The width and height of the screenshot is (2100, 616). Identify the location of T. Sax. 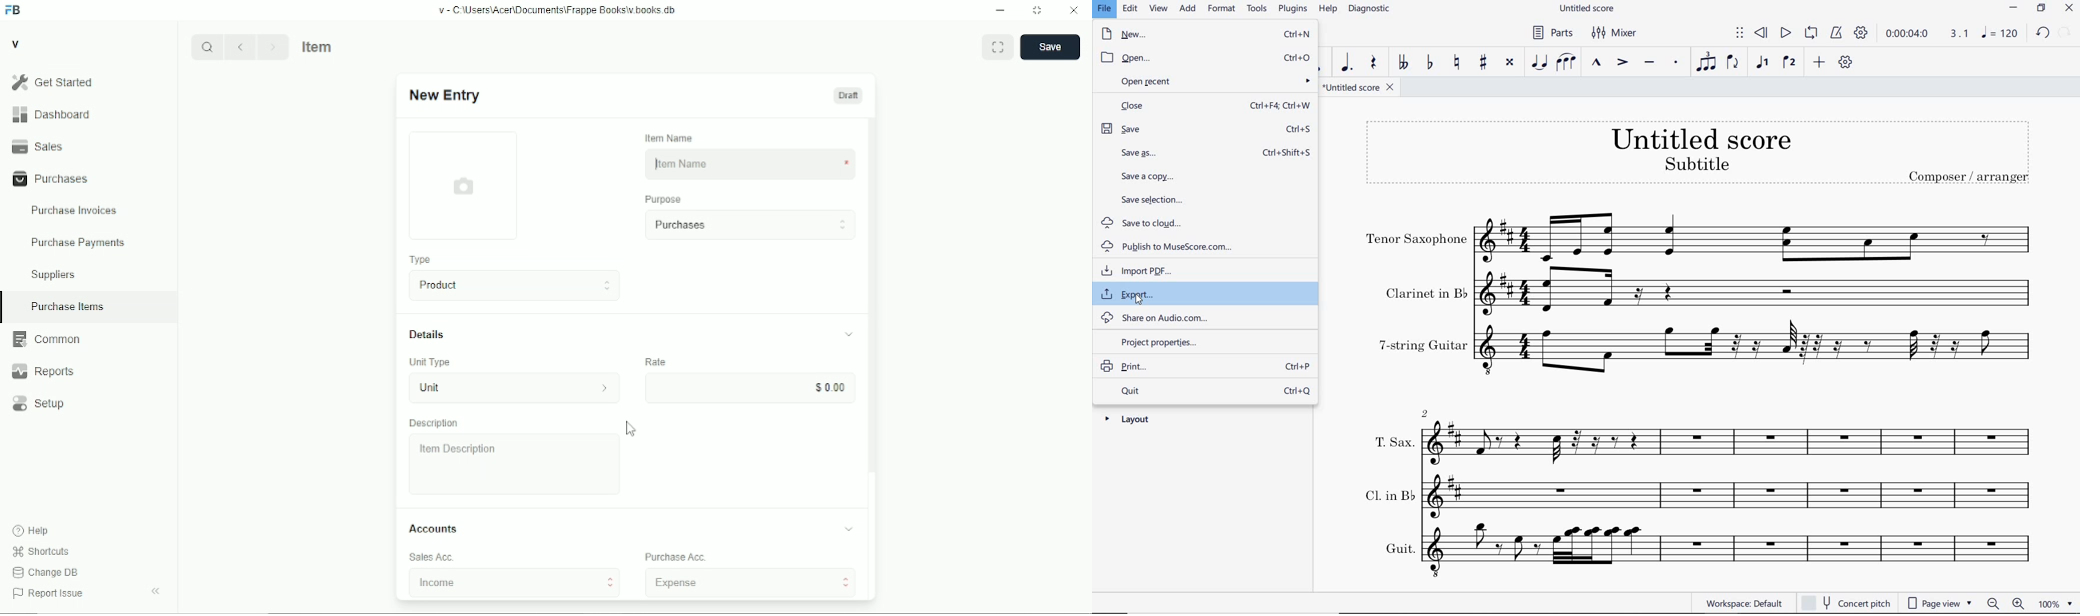
(1698, 439).